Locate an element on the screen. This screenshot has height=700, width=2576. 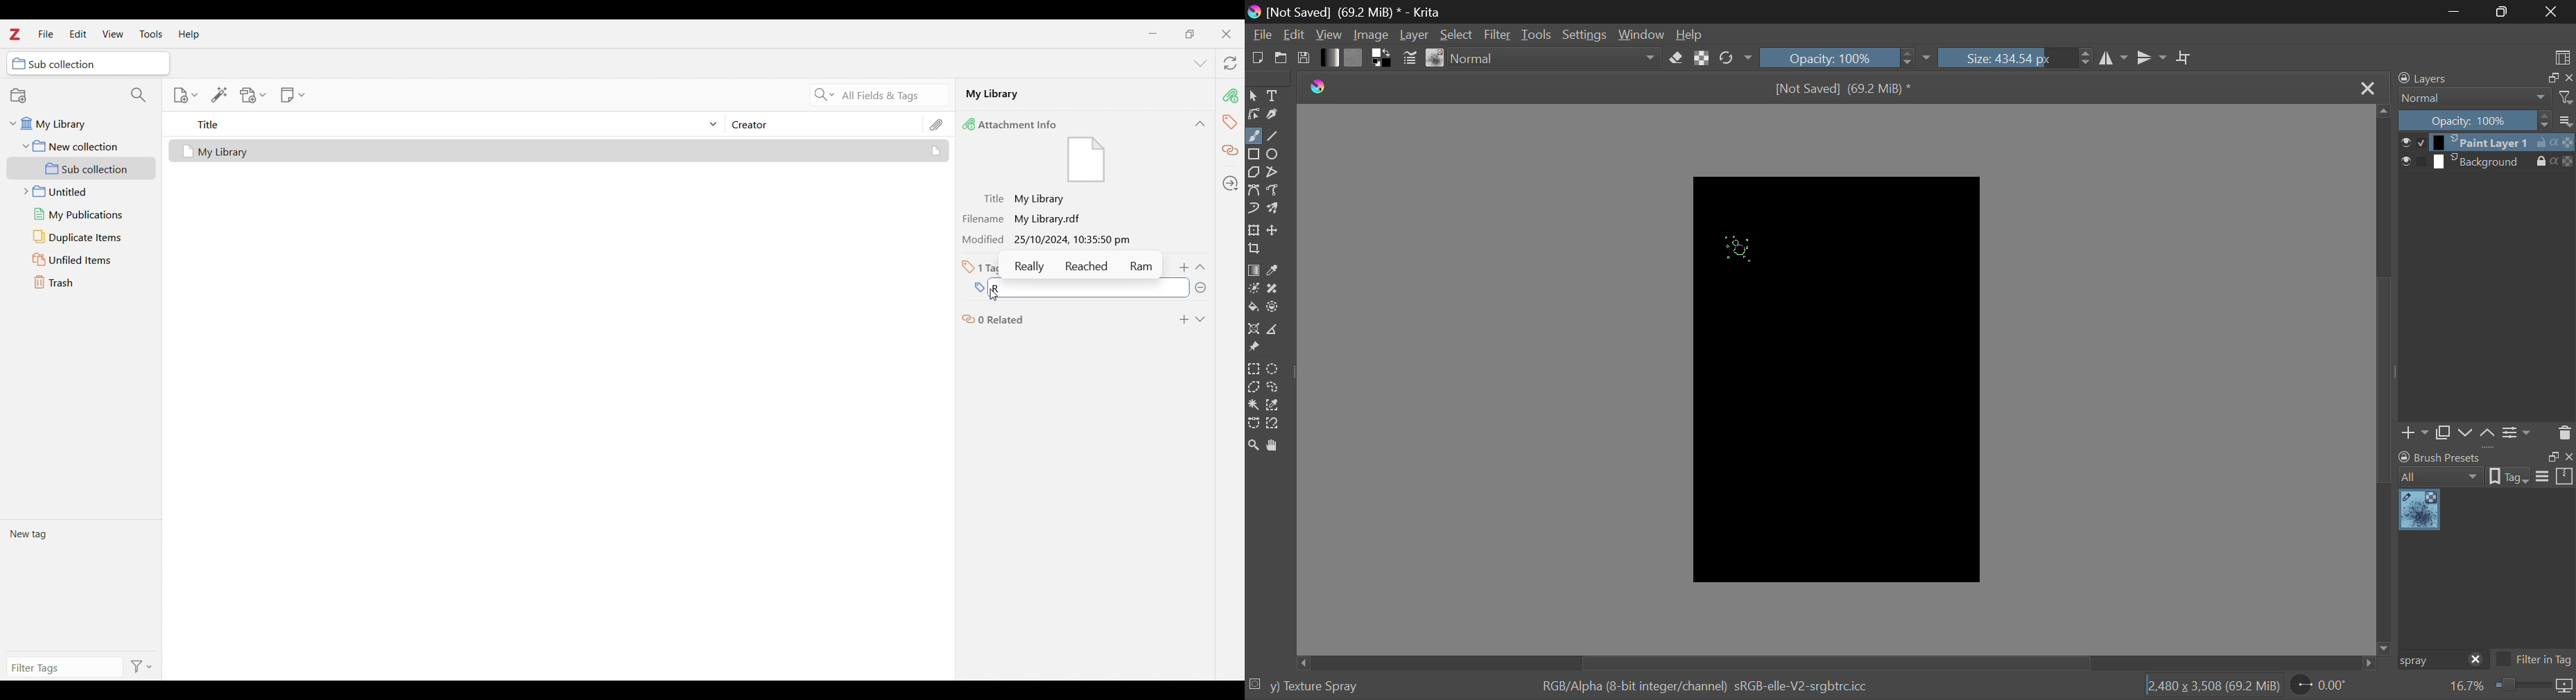
filters icon is located at coordinates (2566, 96).